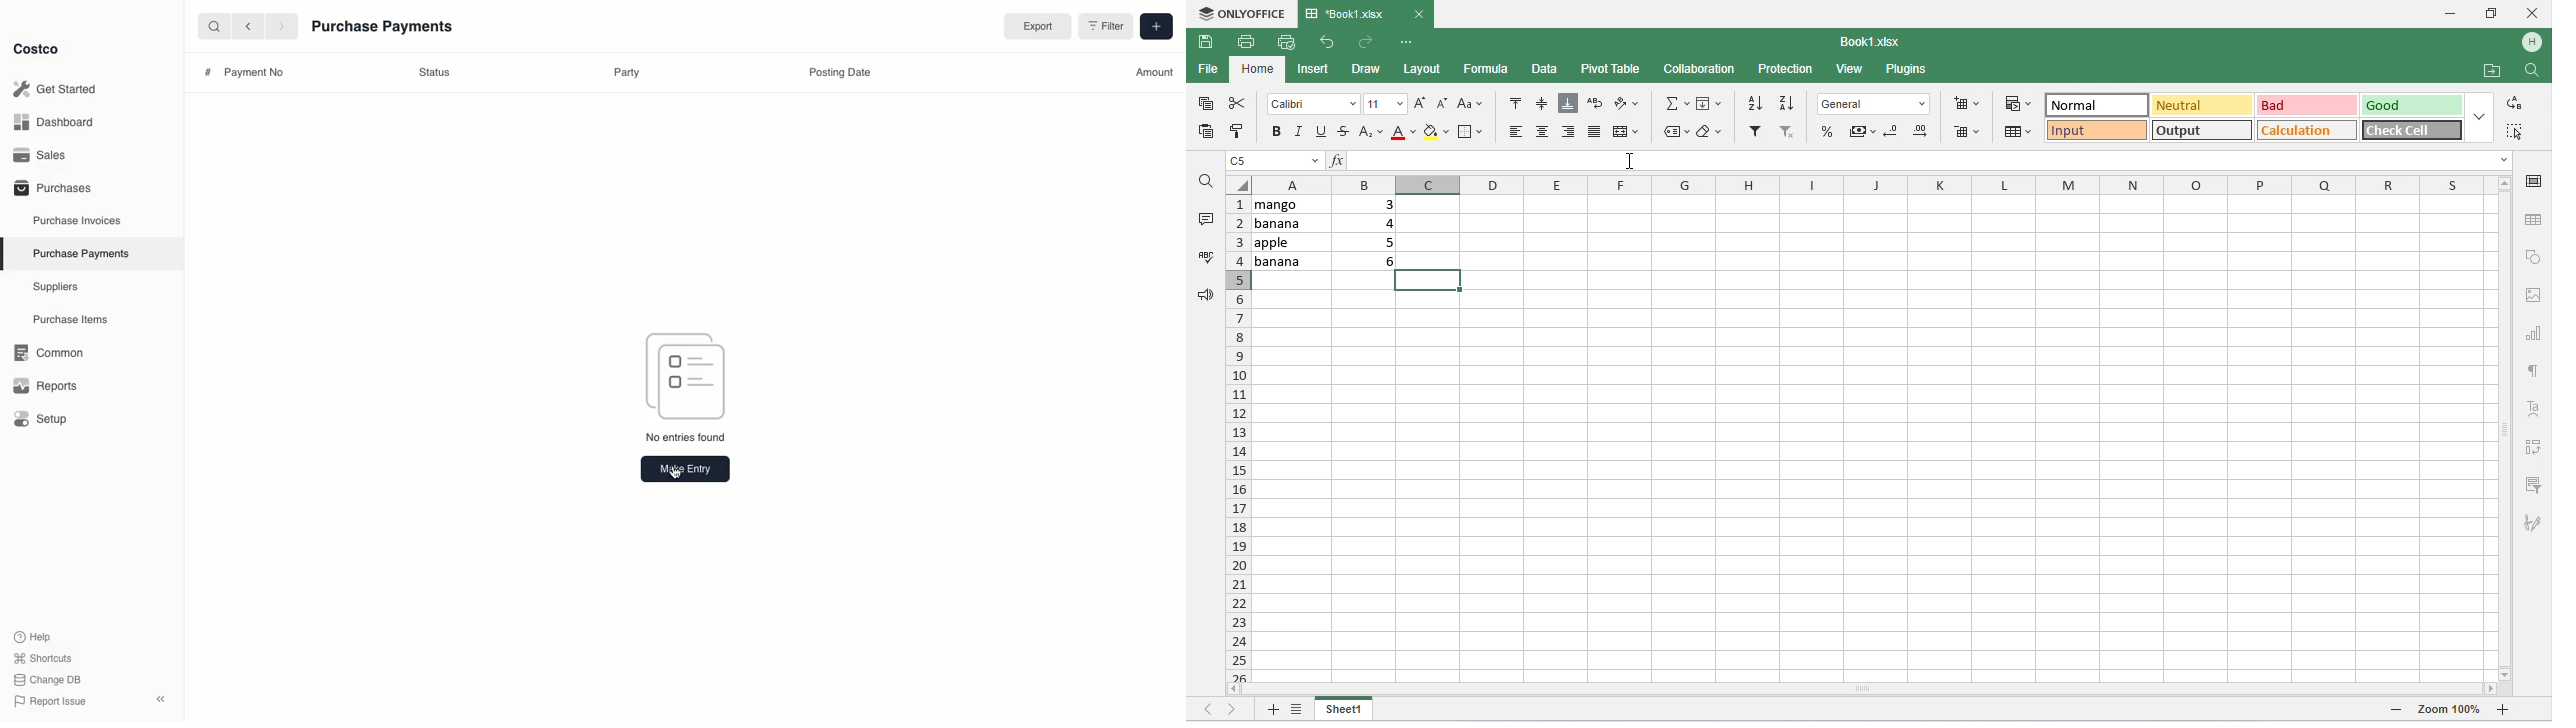  What do you see at coordinates (2306, 130) in the screenshot?
I see `calculation` at bounding box center [2306, 130].